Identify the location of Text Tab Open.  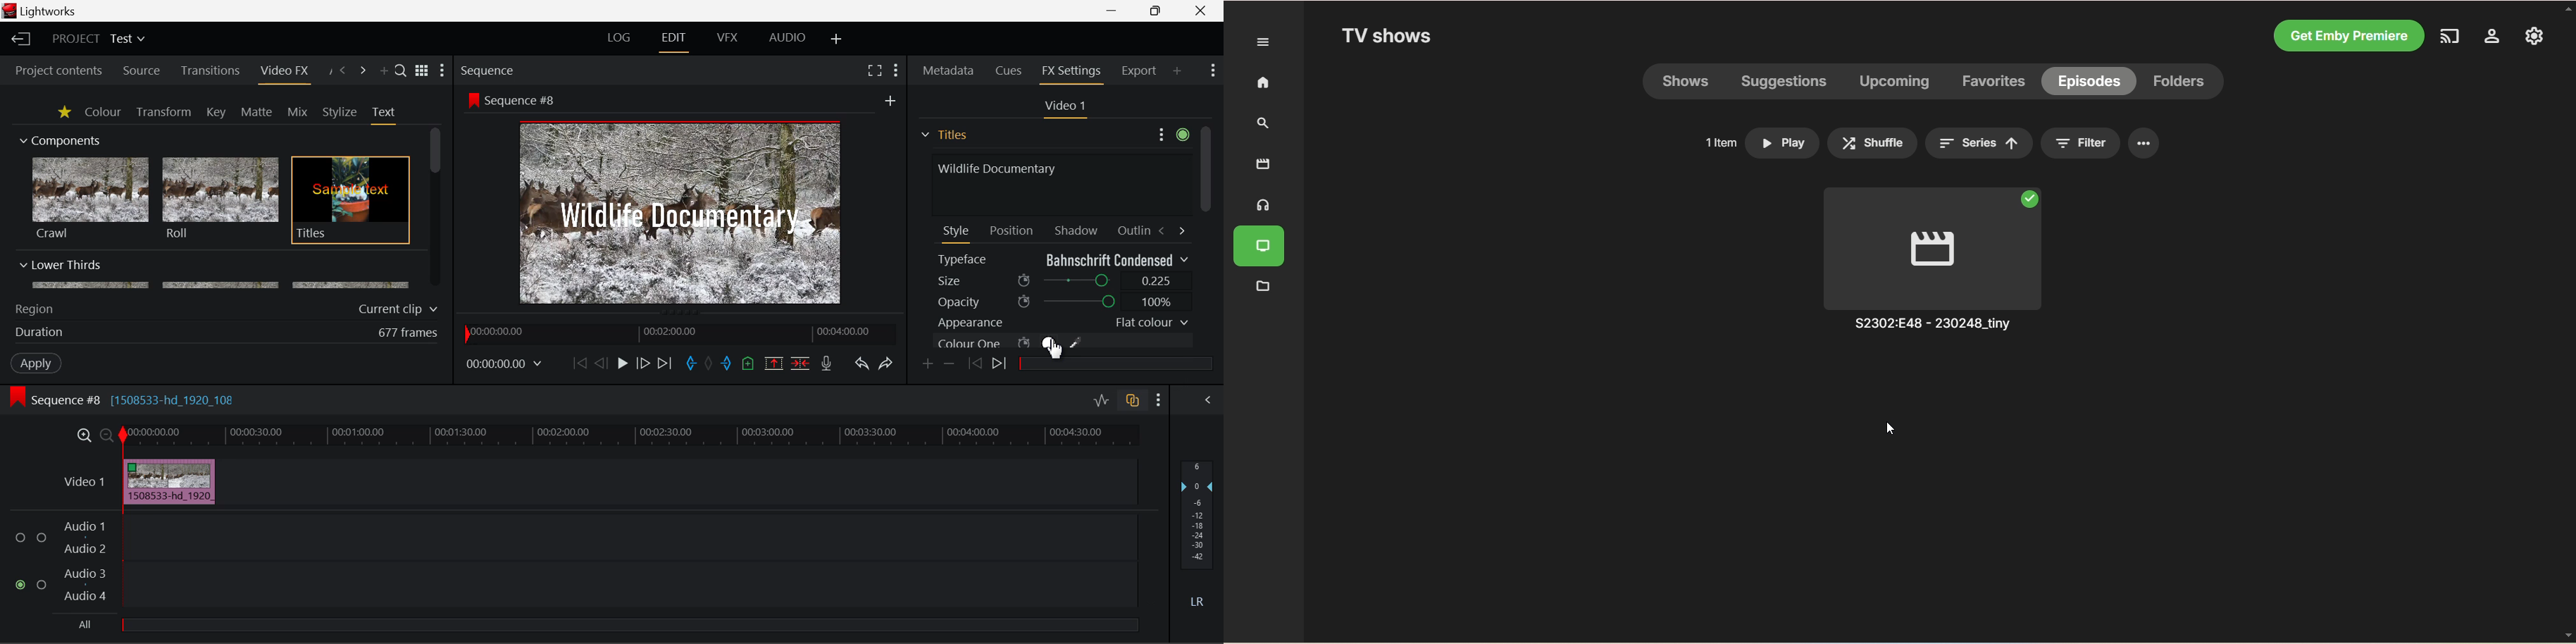
(387, 115).